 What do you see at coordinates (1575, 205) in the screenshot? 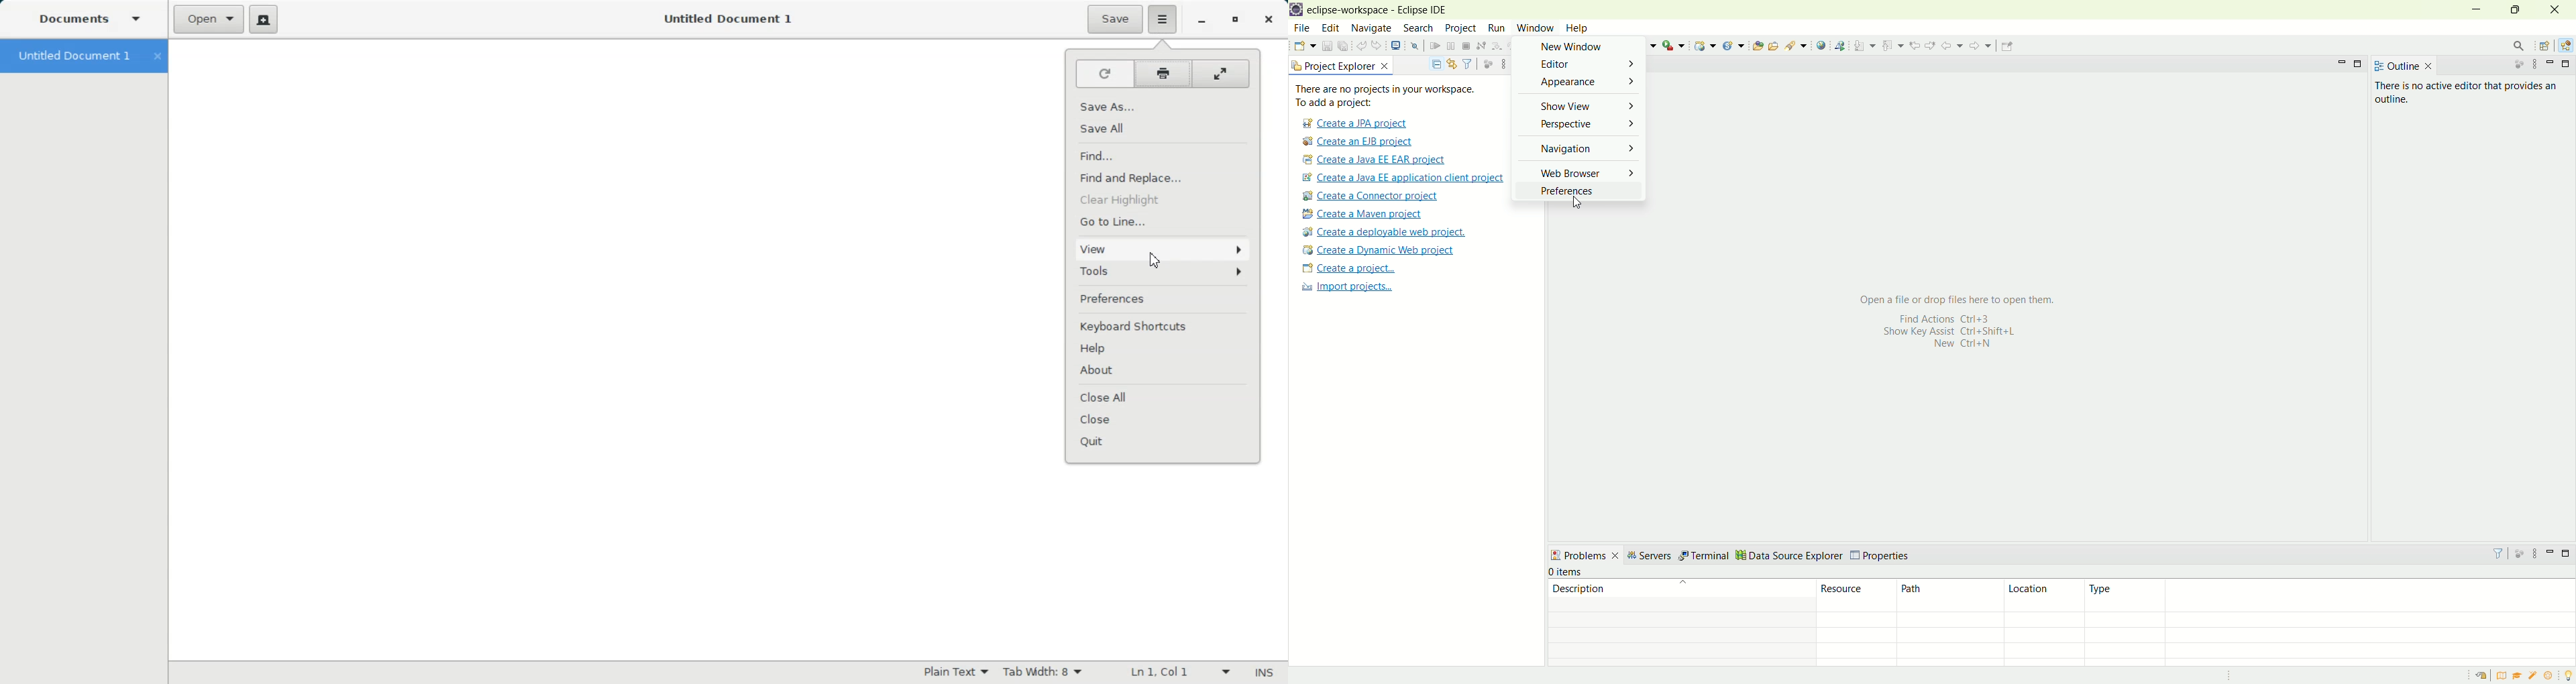
I see `cursor` at bounding box center [1575, 205].